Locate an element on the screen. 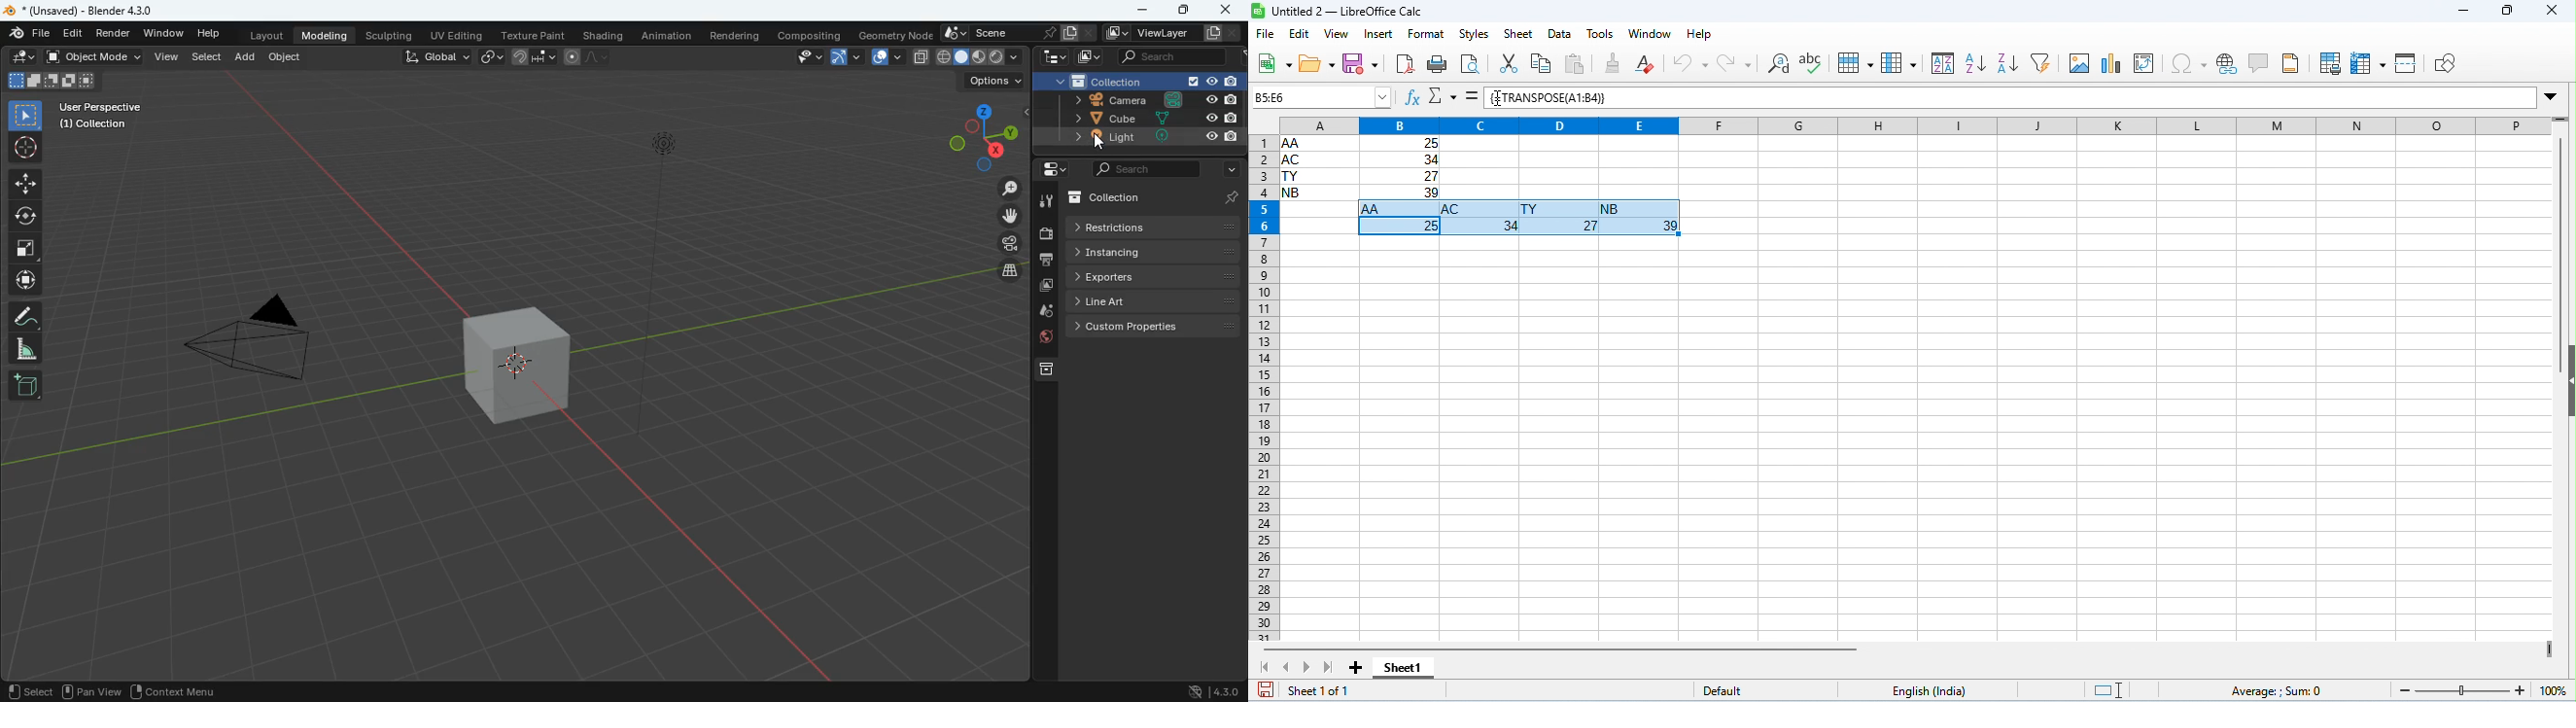 The width and height of the screenshot is (2576, 728). standard selection is located at coordinates (2110, 690).